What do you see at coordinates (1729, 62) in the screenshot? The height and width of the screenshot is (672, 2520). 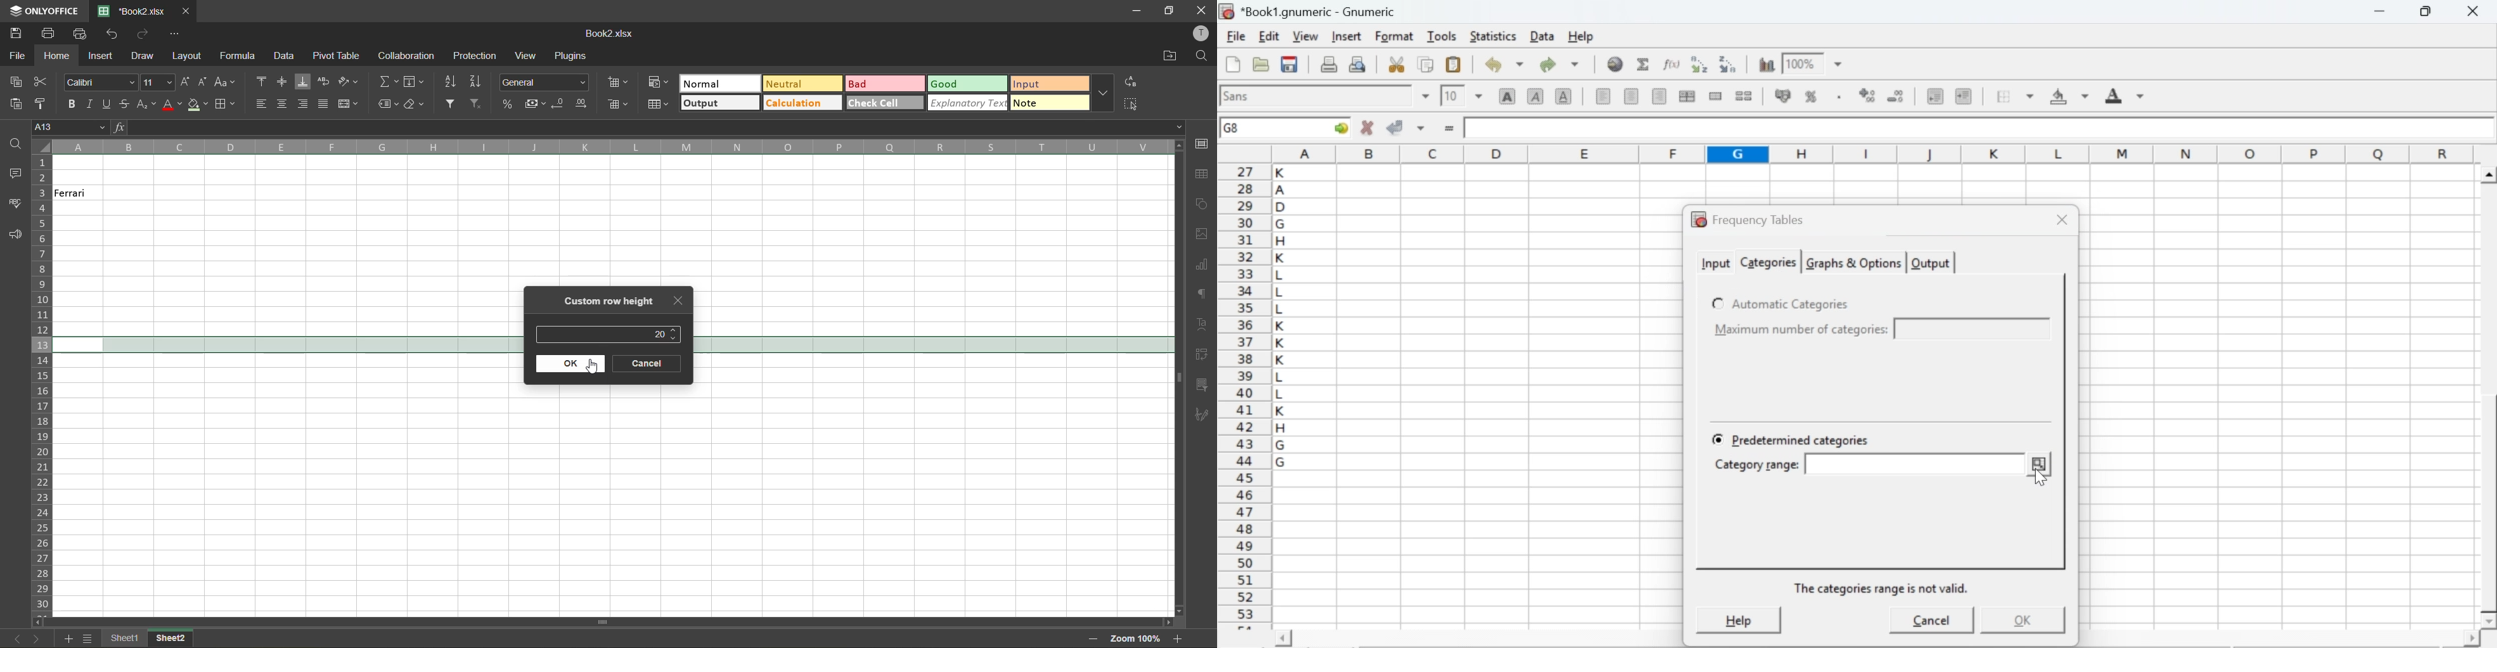 I see `Sort the selected region in descending order based on the first column selected` at bounding box center [1729, 62].